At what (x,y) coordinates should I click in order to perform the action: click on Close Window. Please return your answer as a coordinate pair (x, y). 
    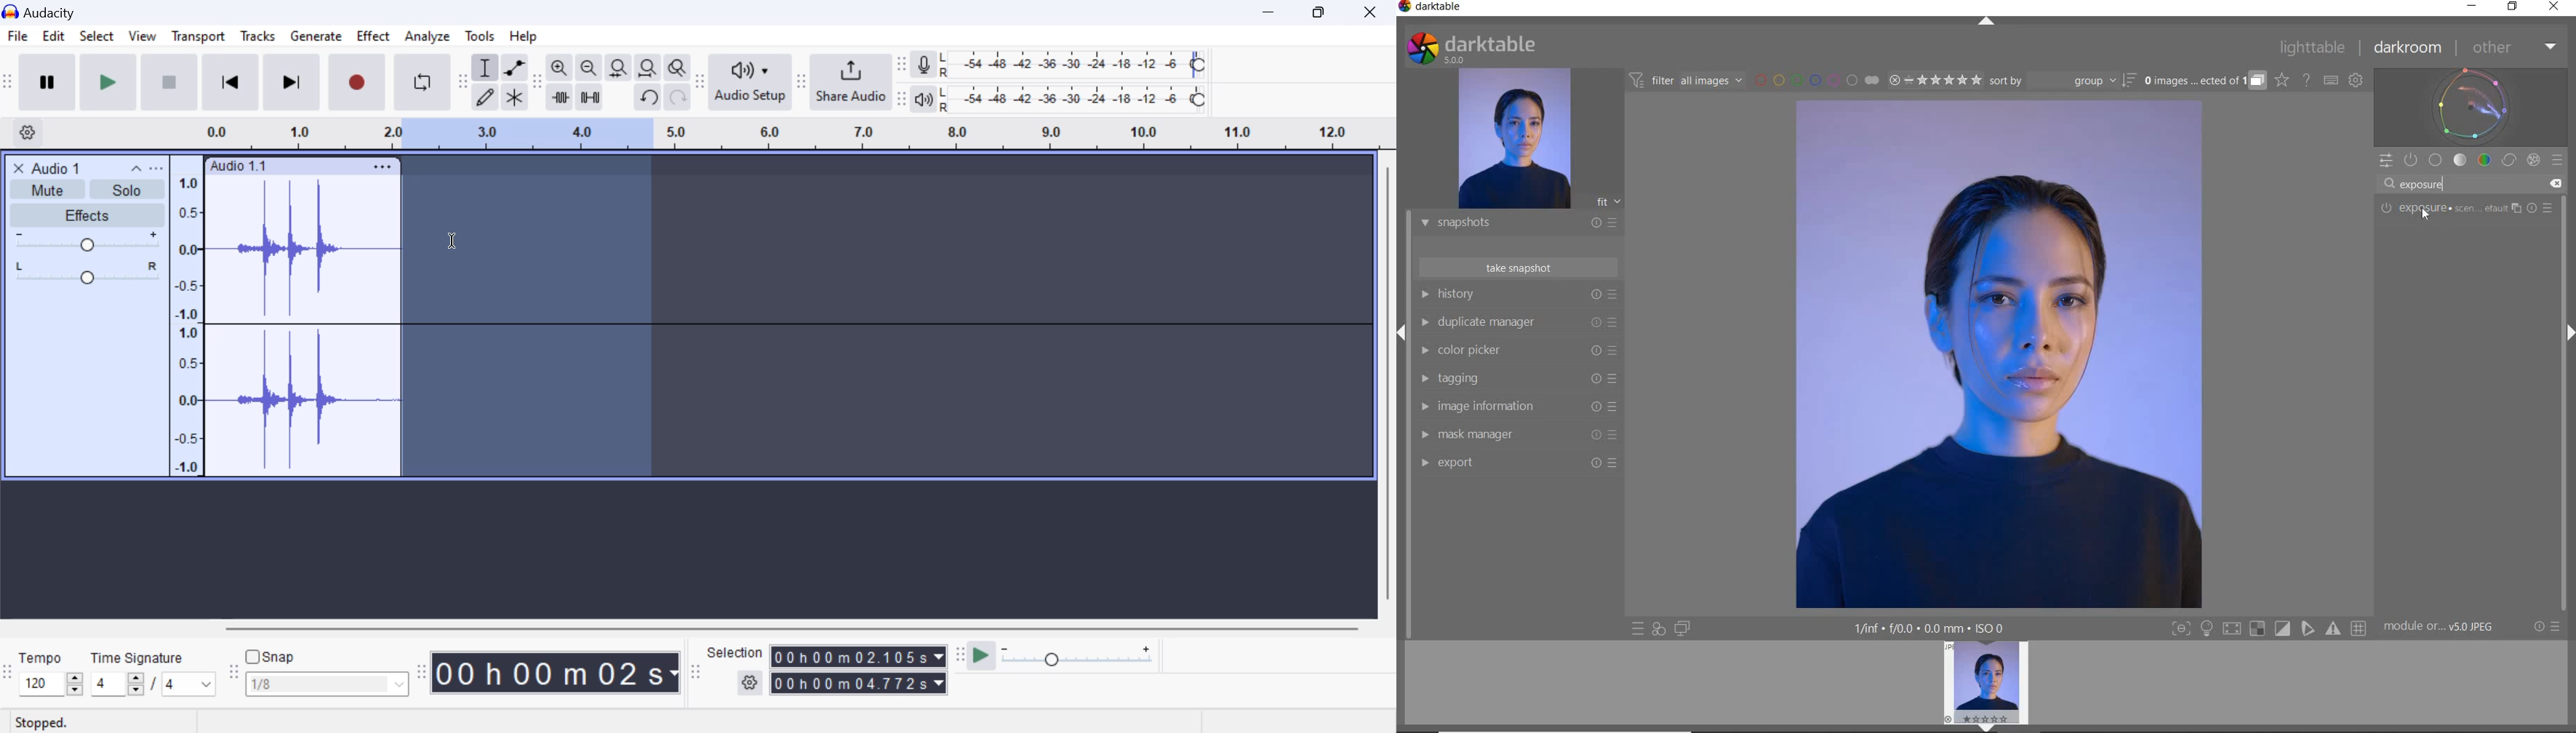
    Looking at the image, I should click on (1374, 10).